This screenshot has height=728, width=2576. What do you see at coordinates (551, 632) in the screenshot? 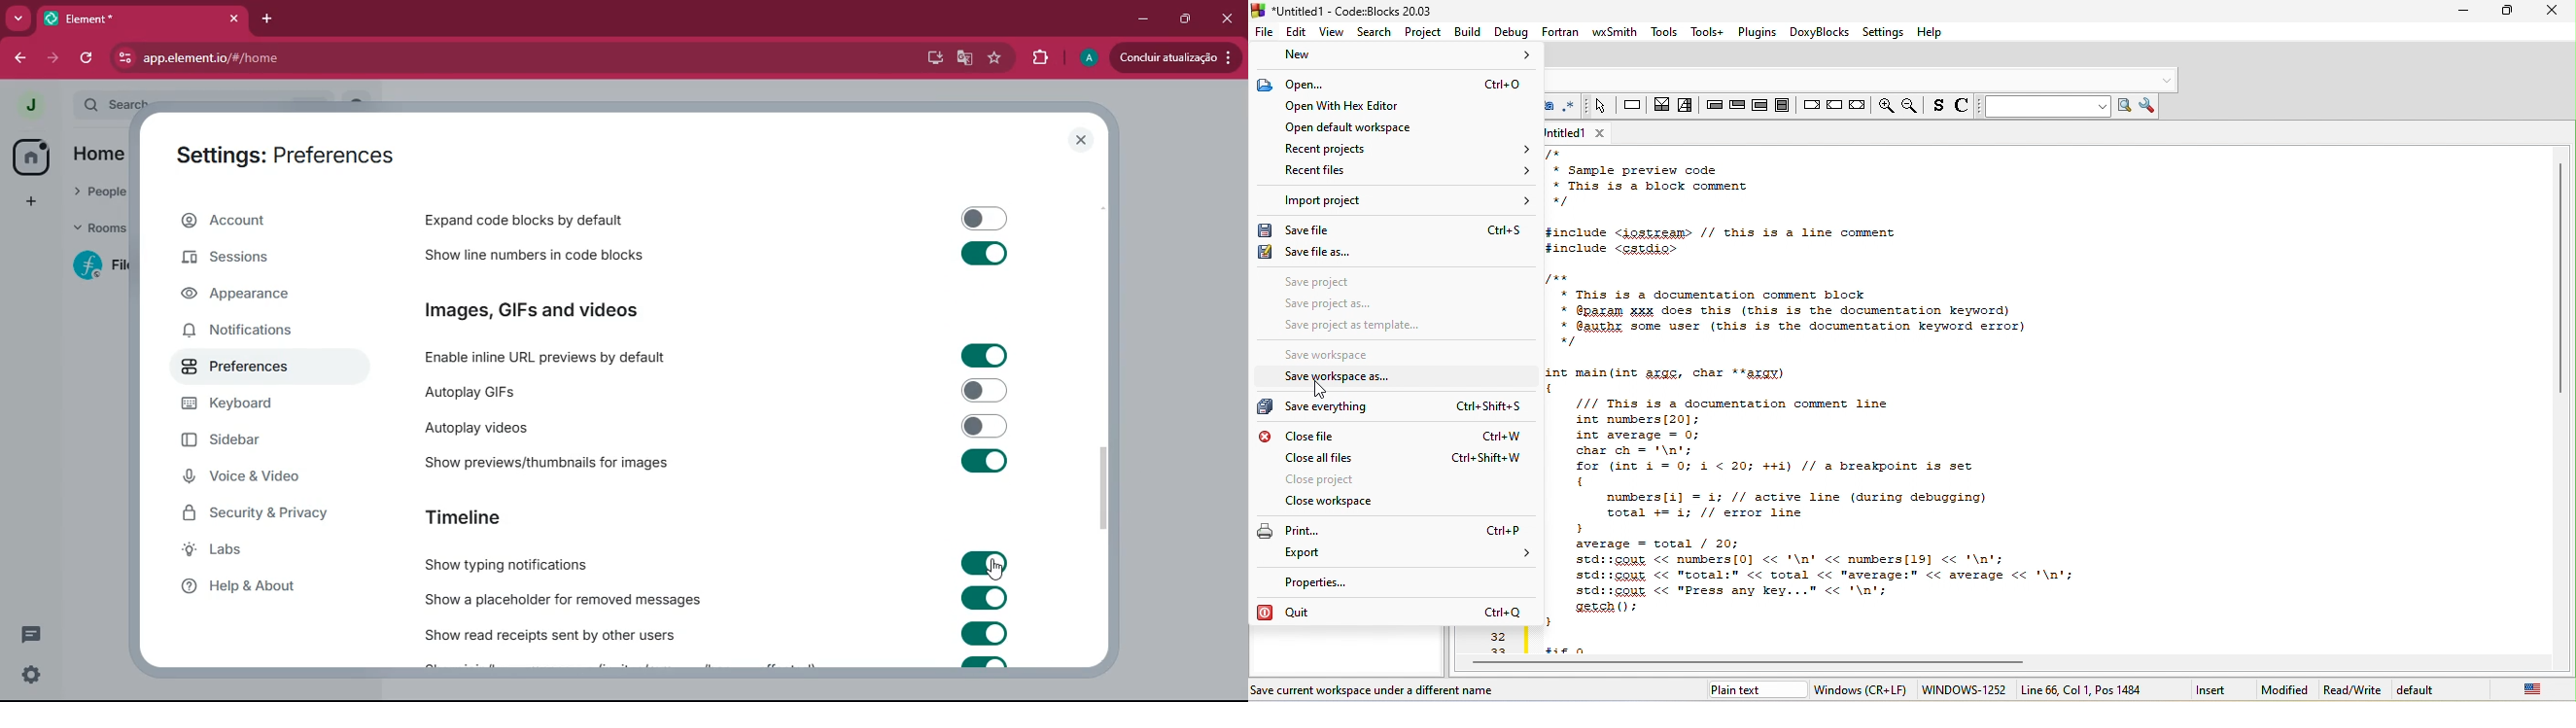
I see `show read receipts sent by other users` at bounding box center [551, 632].